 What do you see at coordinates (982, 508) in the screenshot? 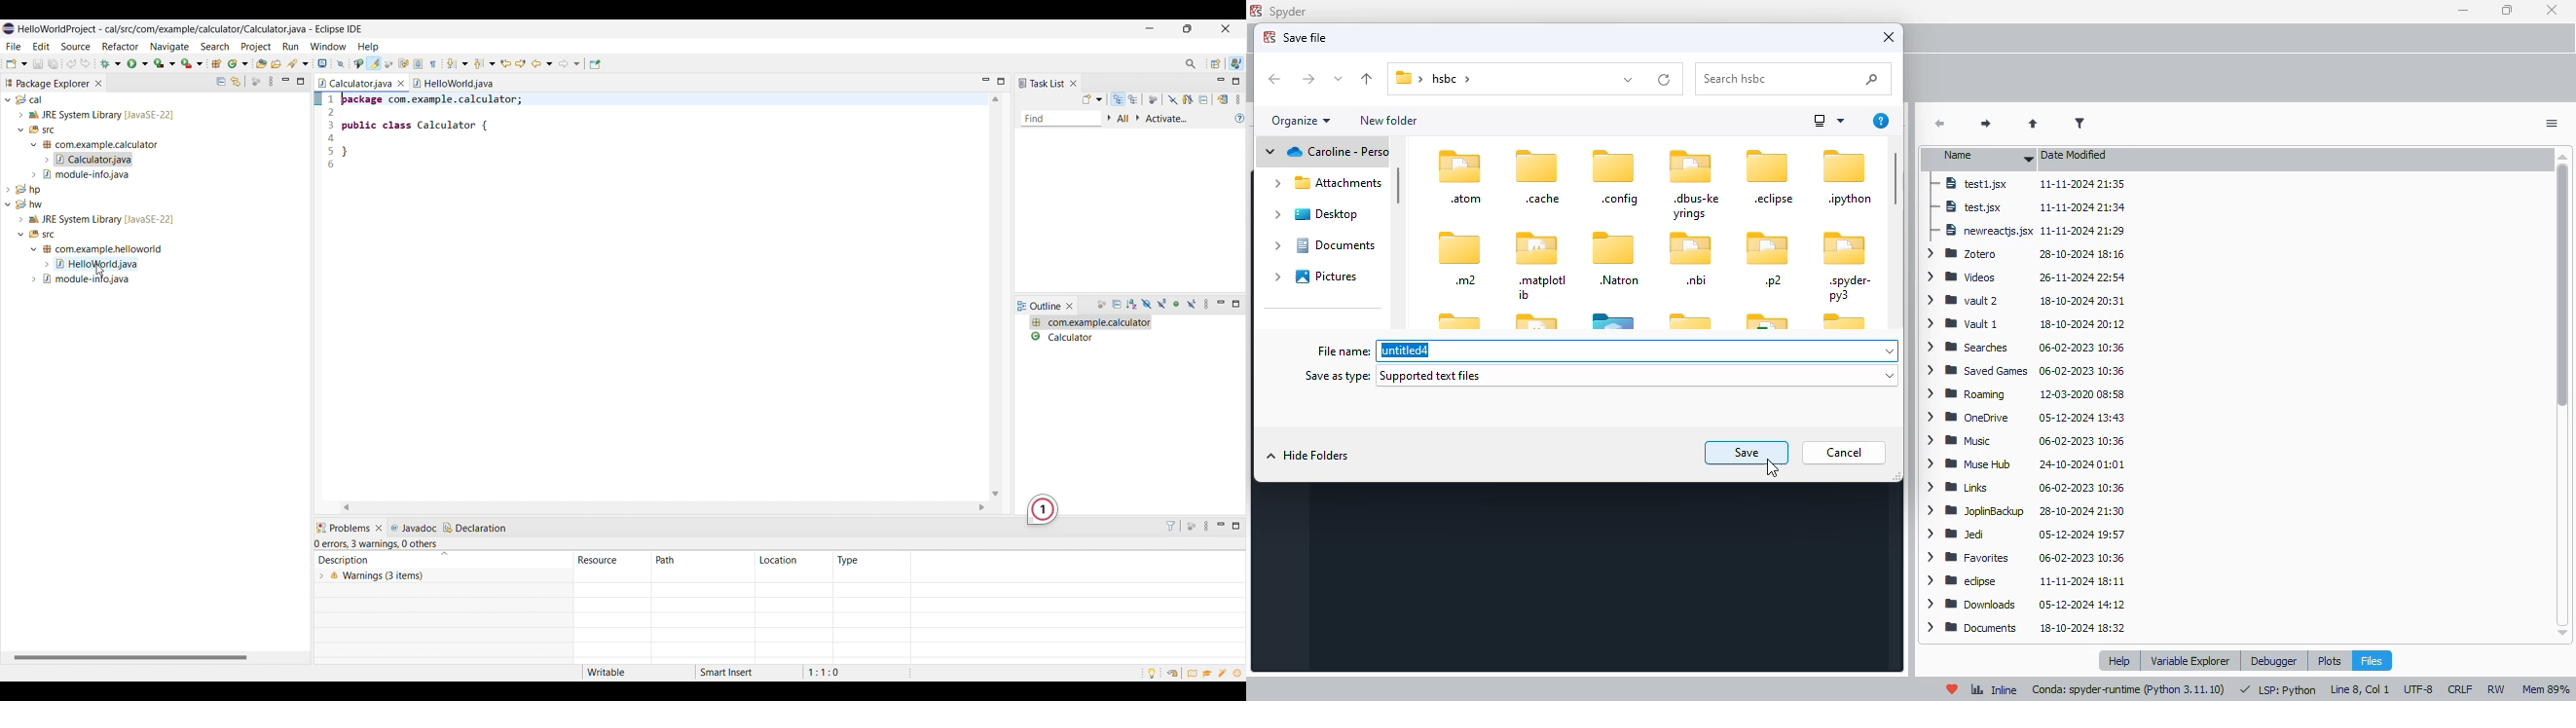
I see `Quick slide to right` at bounding box center [982, 508].